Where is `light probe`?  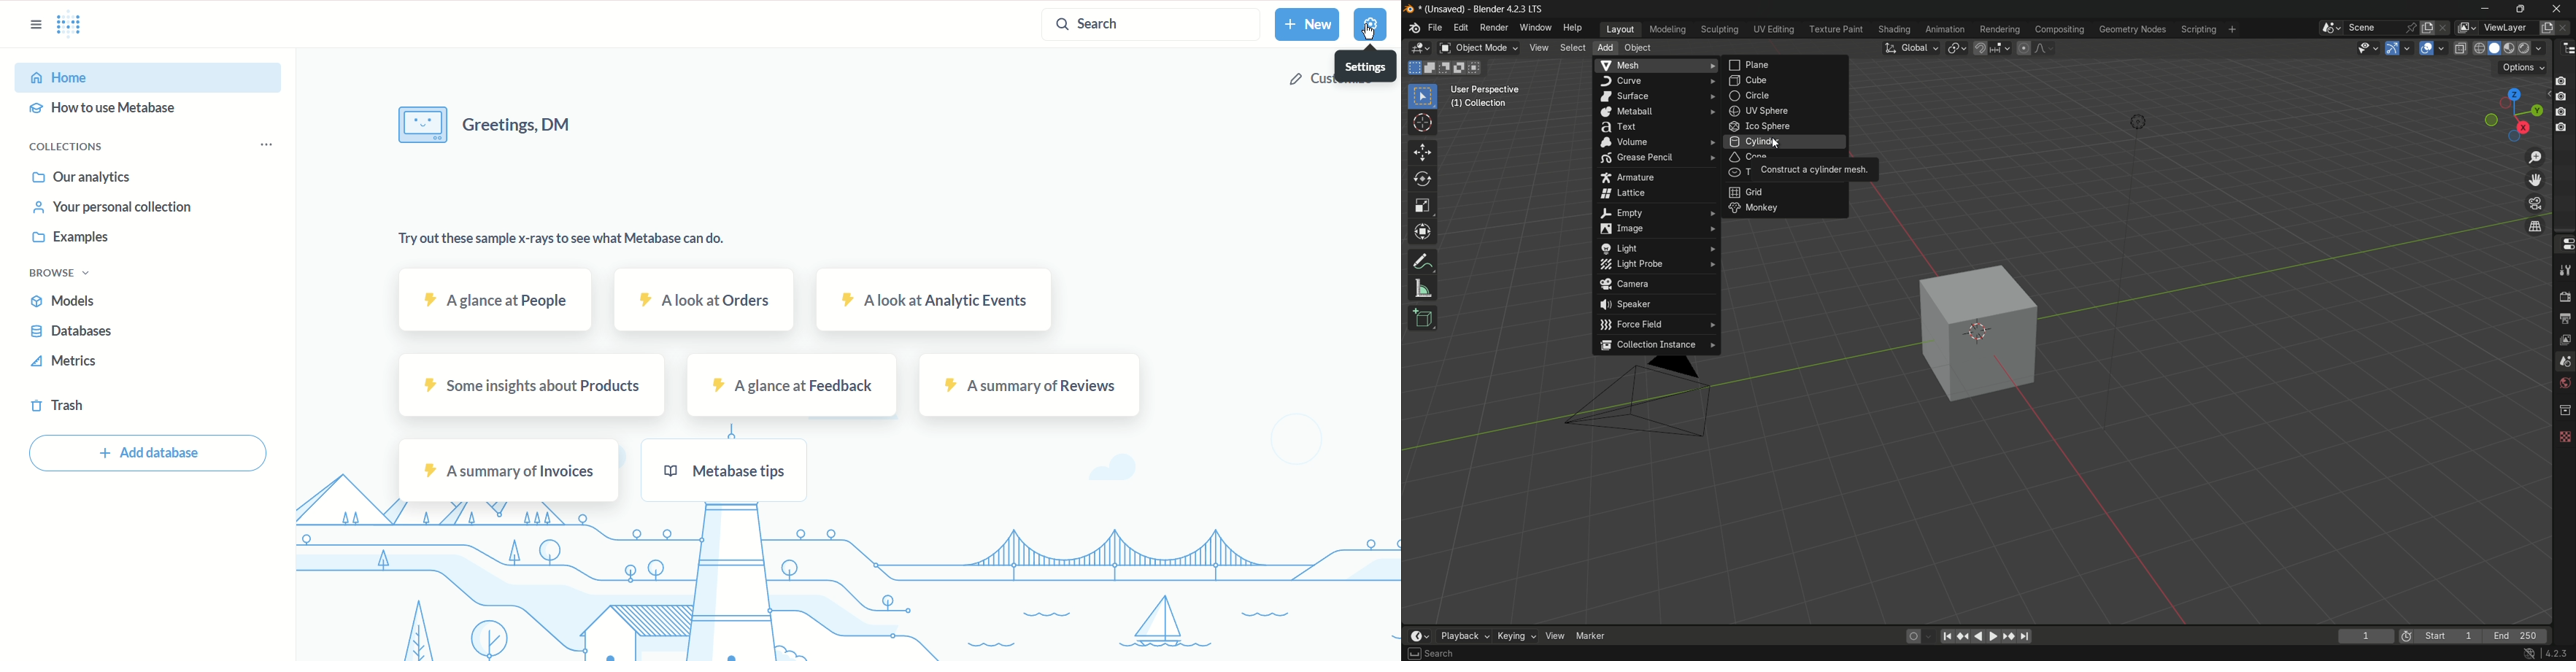
light probe is located at coordinates (1656, 264).